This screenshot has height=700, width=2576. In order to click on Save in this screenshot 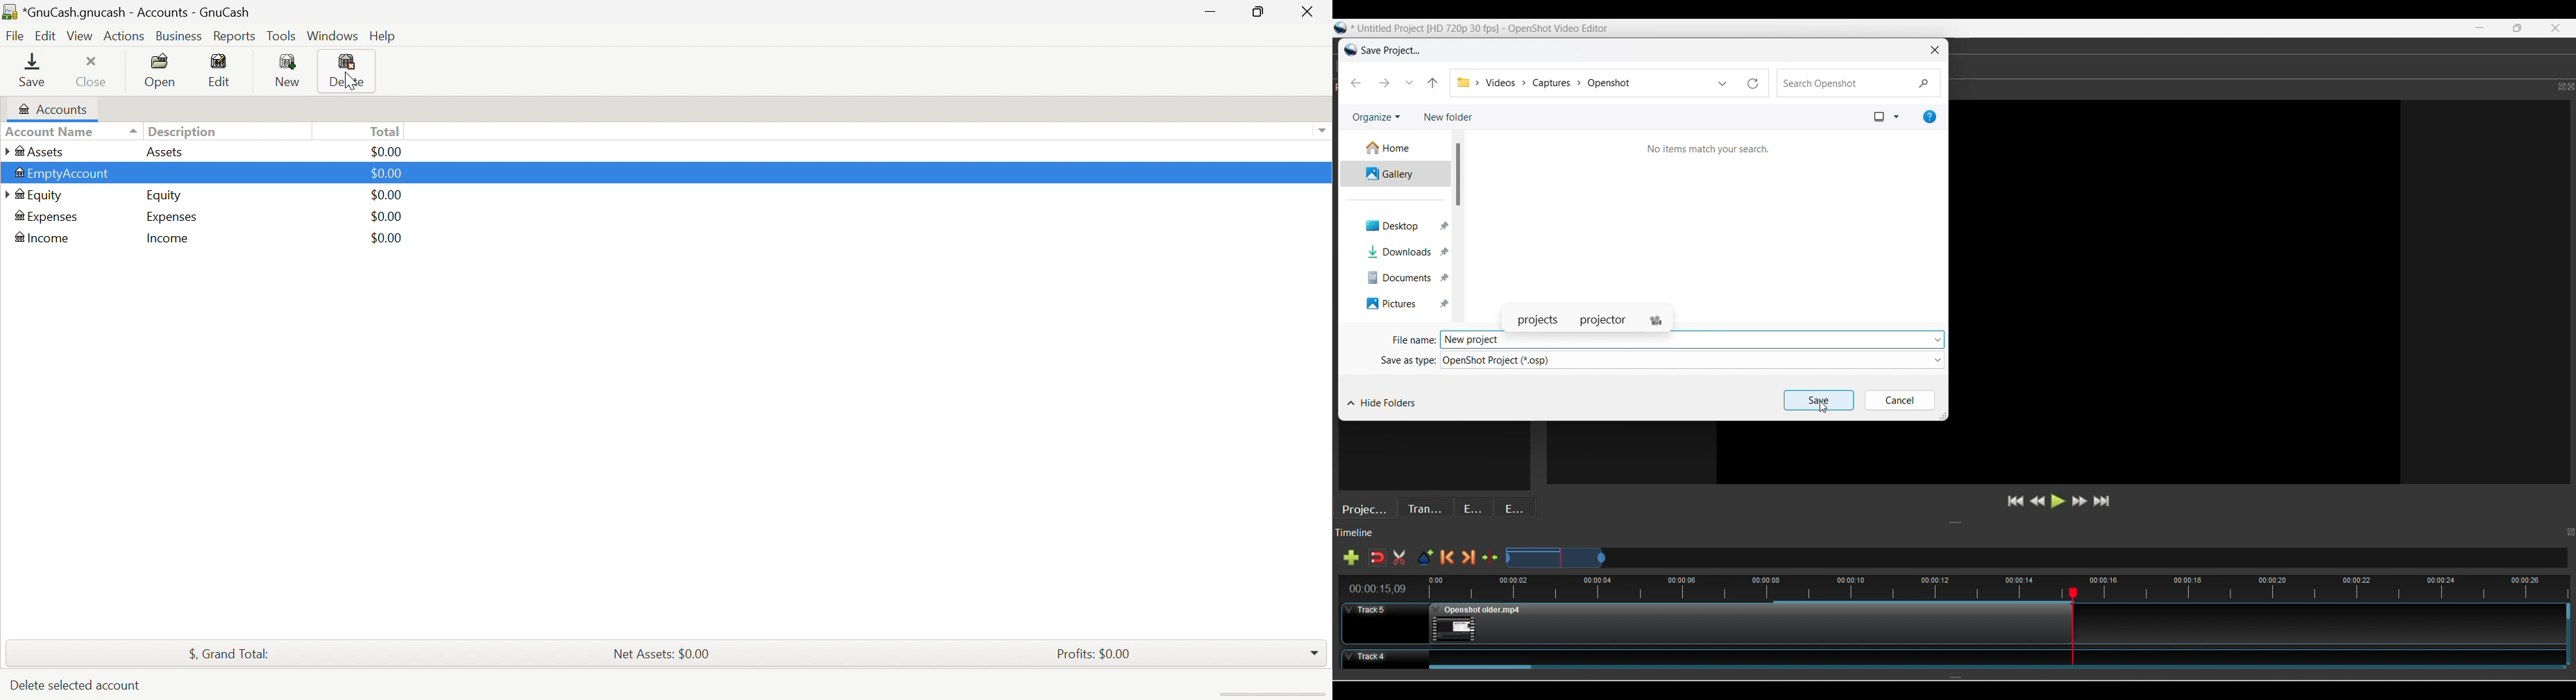, I will do `click(1817, 399)`.